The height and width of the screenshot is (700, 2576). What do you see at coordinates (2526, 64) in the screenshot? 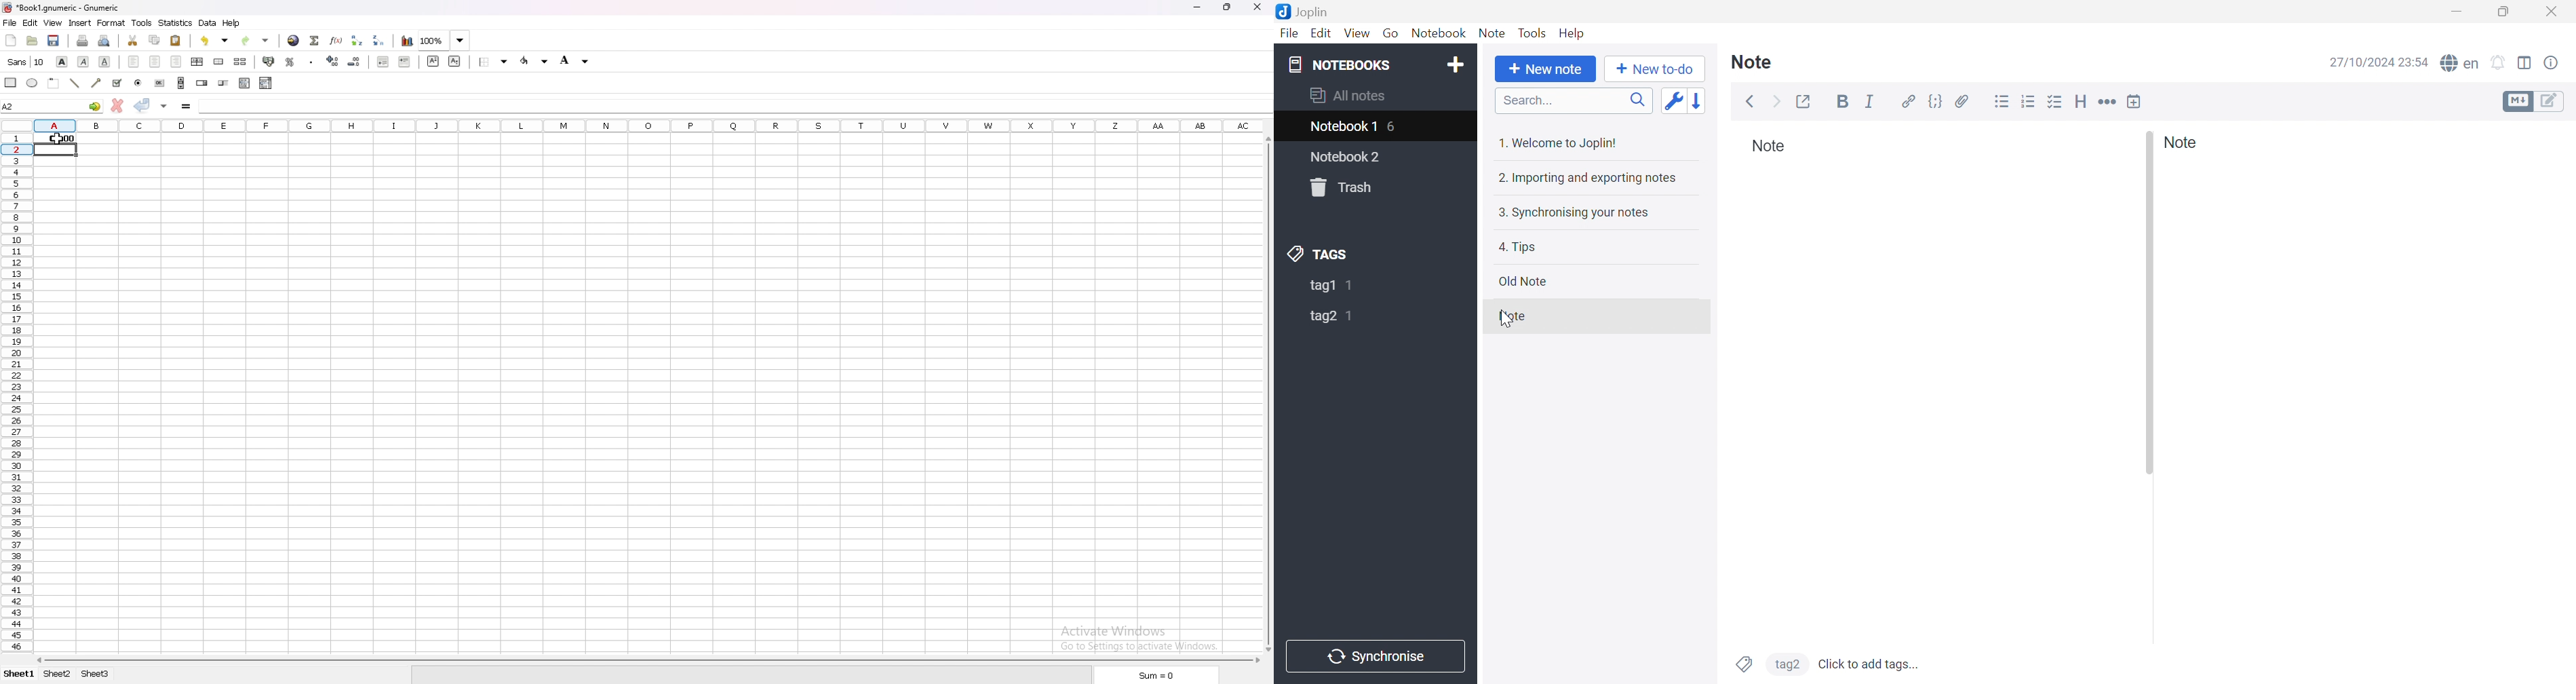
I see `Toggle editor layout` at bounding box center [2526, 64].